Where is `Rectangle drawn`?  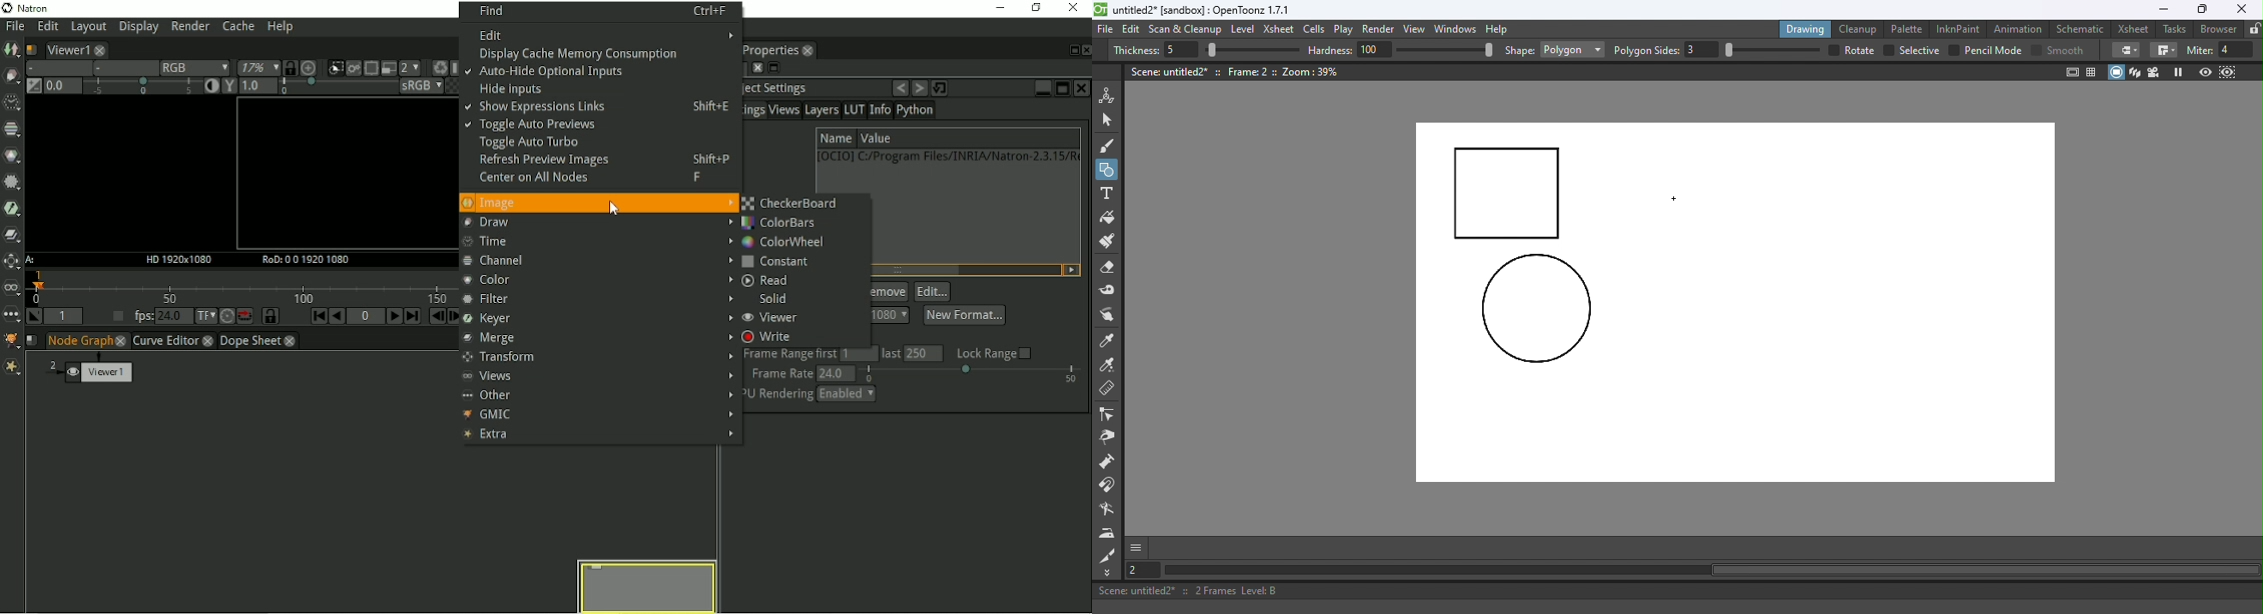
Rectangle drawn is located at coordinates (1508, 195).